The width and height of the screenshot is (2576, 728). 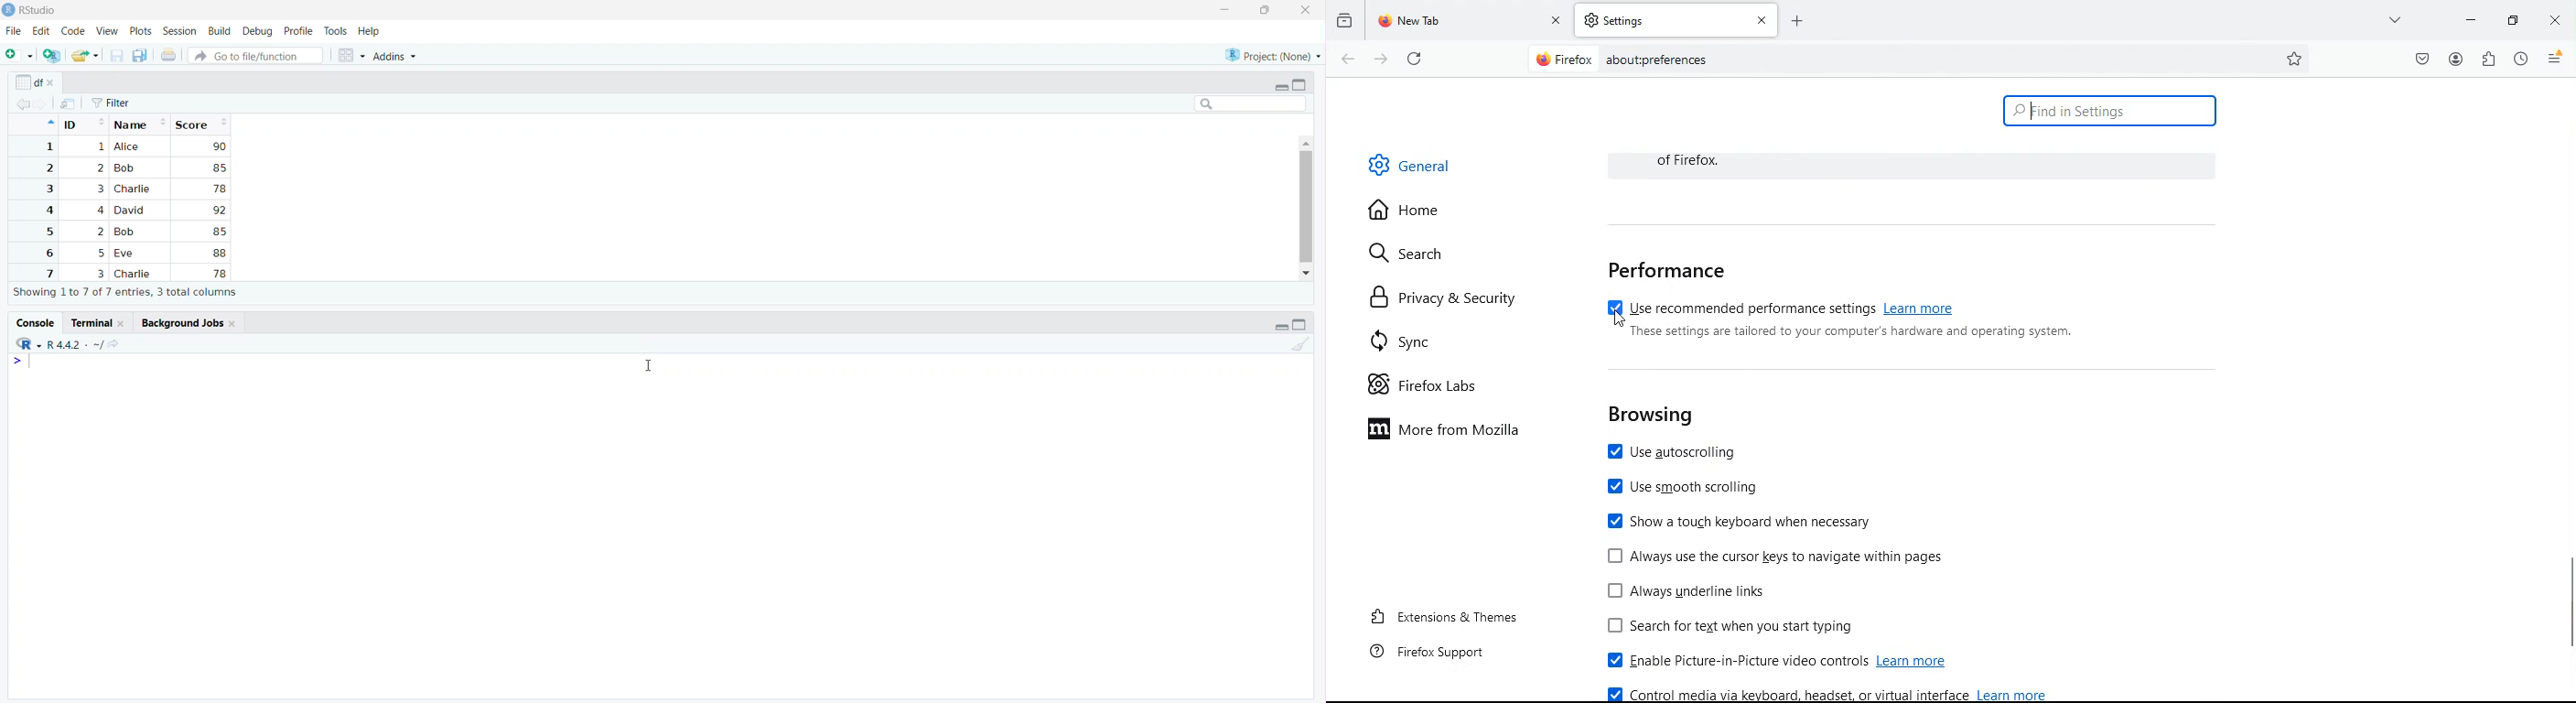 I want to click on firefox labs, so click(x=1430, y=387).